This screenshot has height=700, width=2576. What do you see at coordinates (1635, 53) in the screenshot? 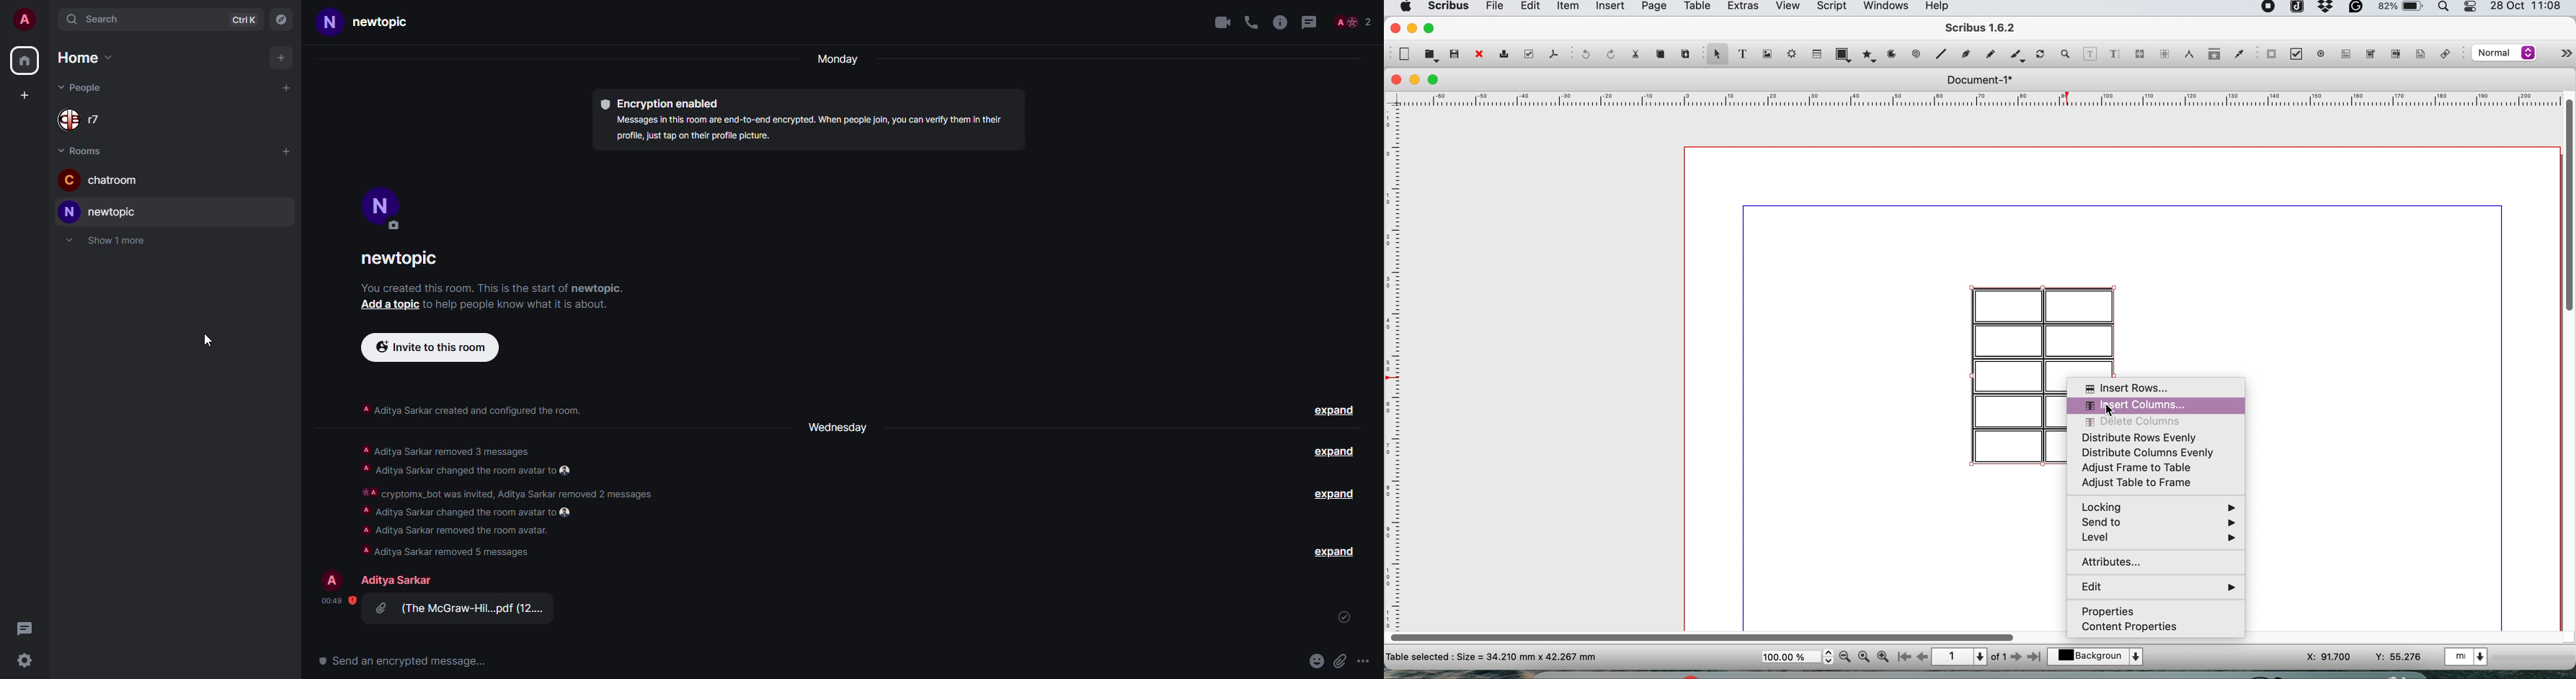
I see `cut` at bounding box center [1635, 53].